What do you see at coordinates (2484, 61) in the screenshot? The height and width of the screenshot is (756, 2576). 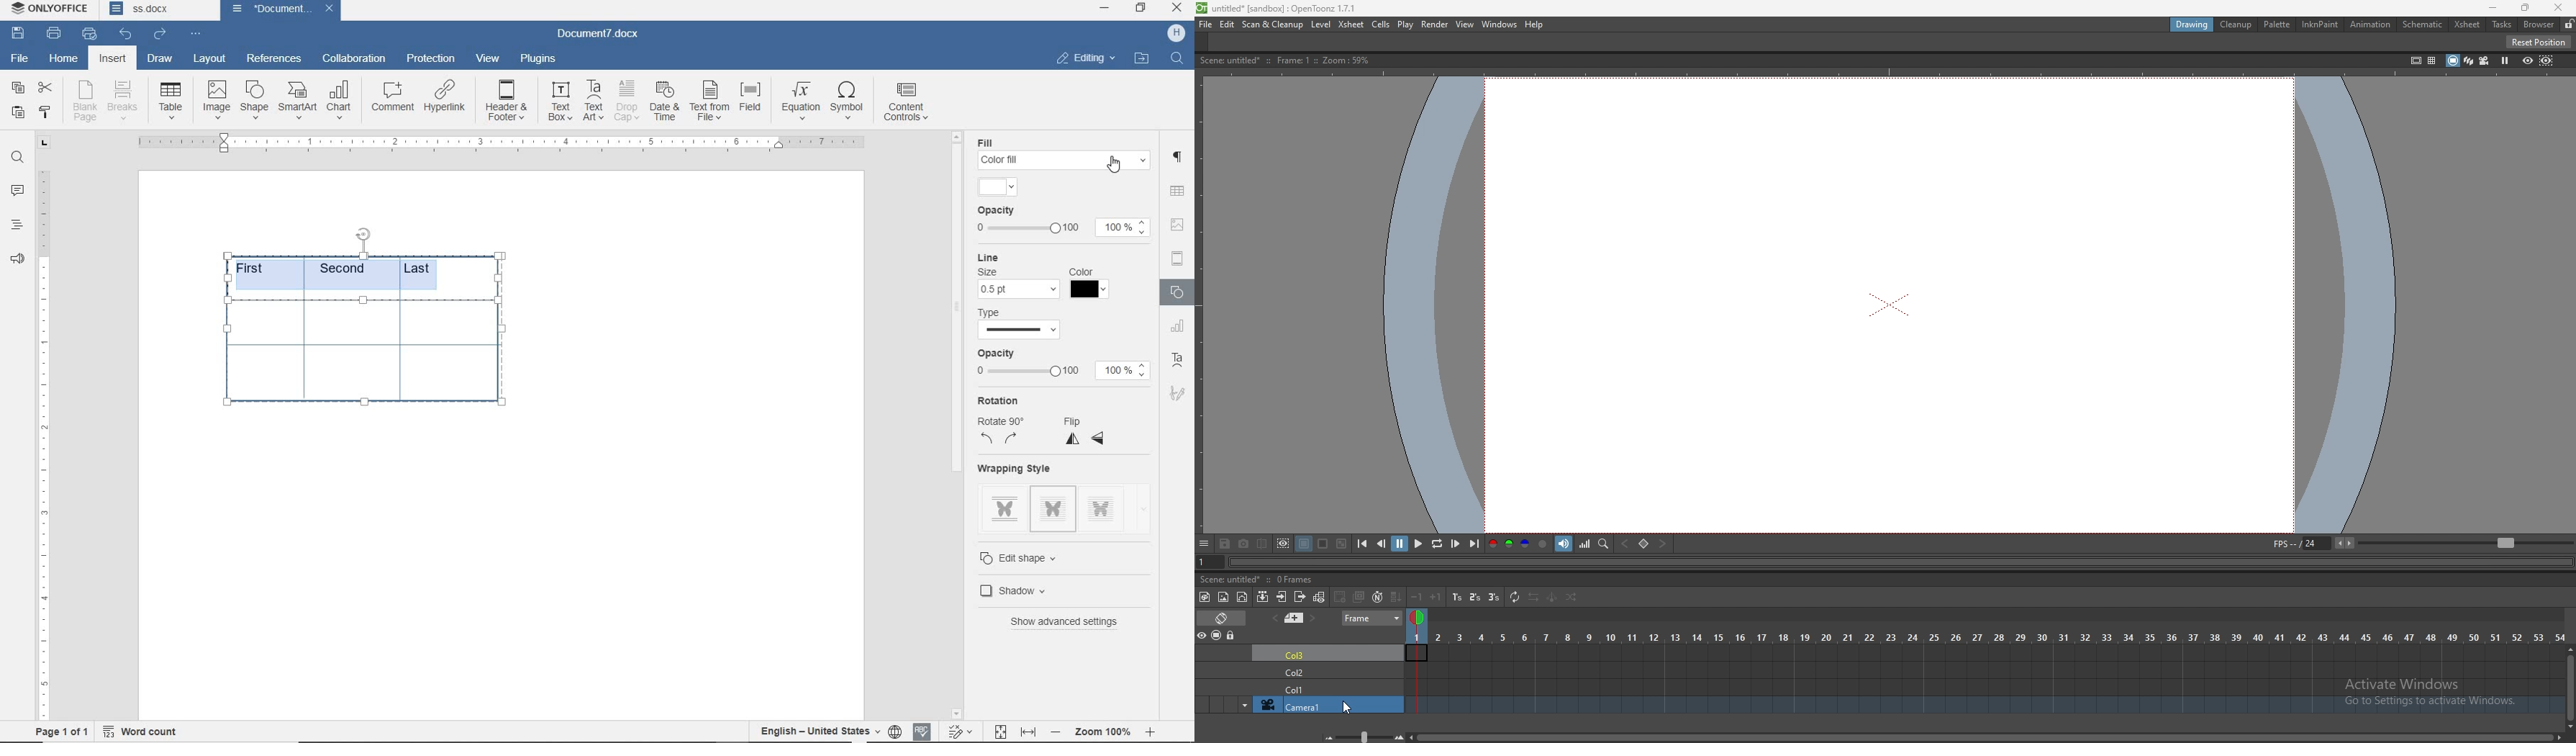 I see `camera view` at bounding box center [2484, 61].